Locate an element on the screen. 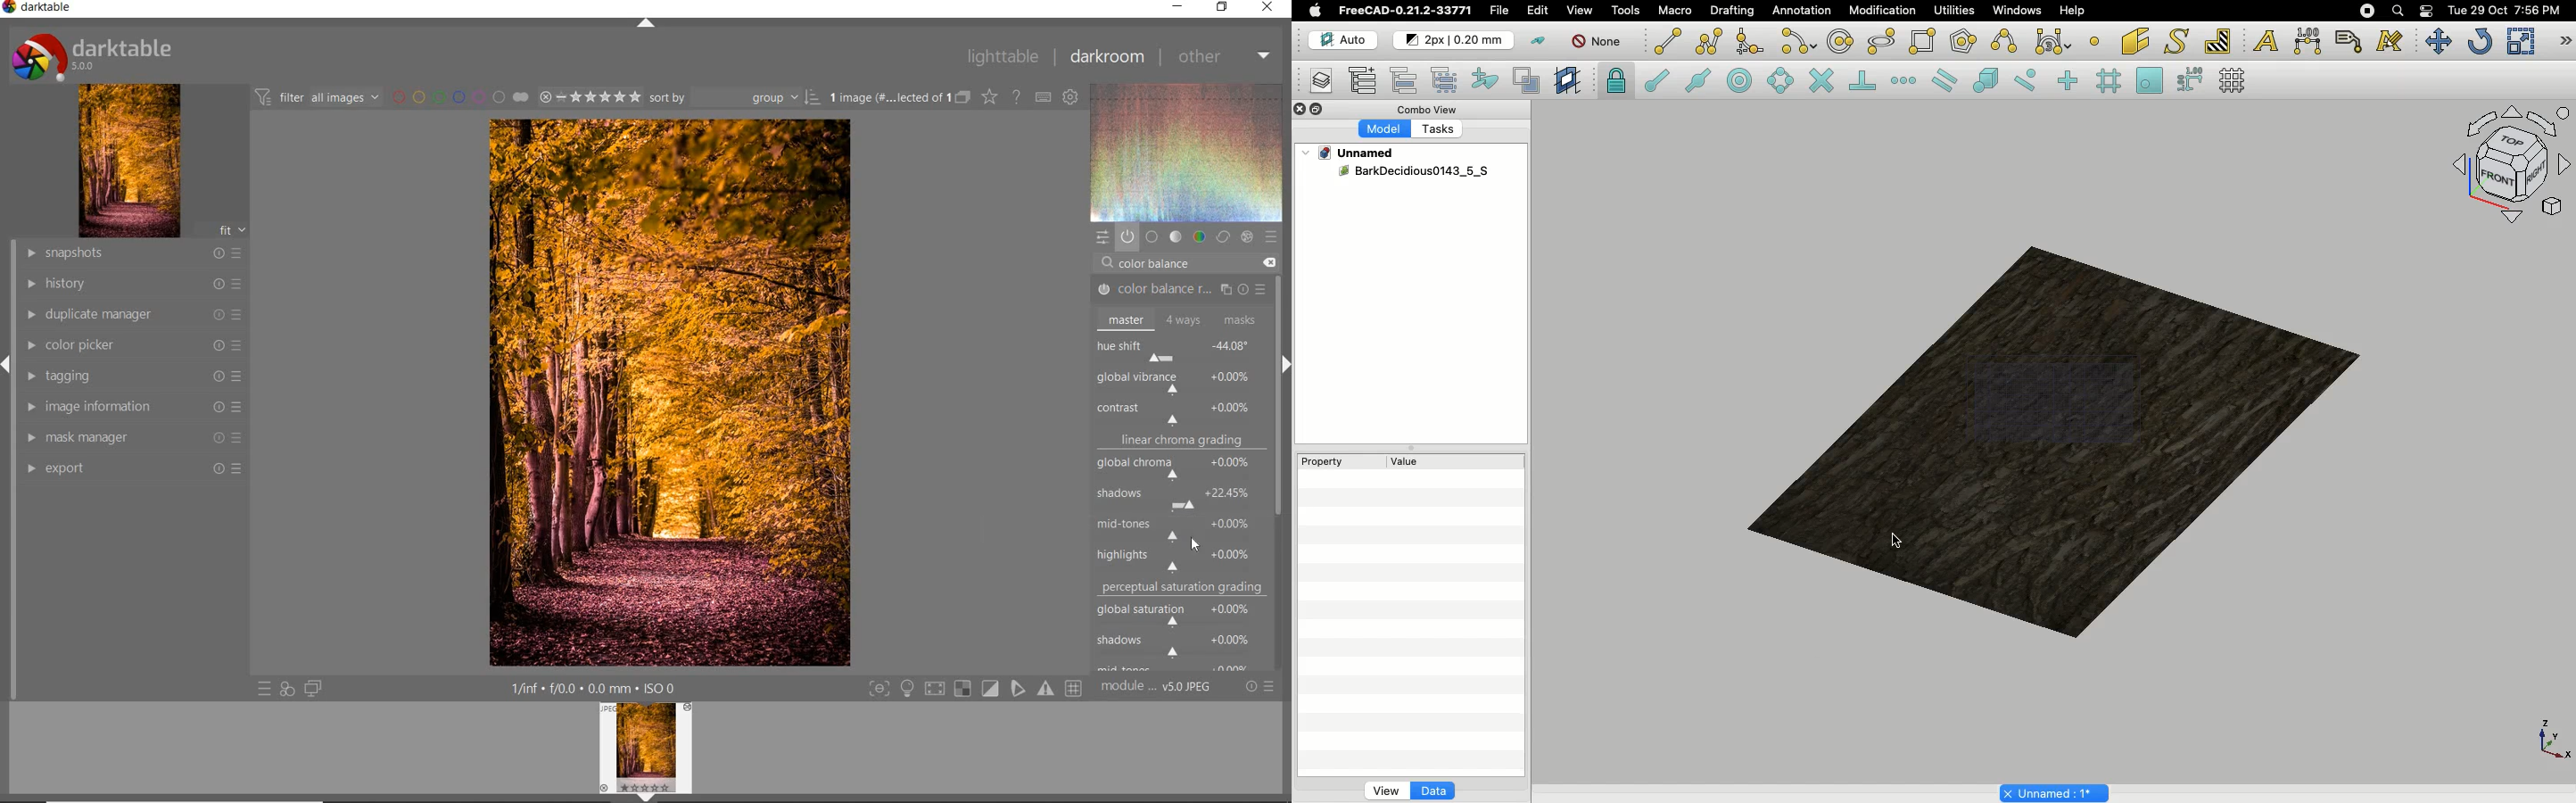 The image size is (2576, 812). Toggle construction mode is located at coordinates (1539, 41).